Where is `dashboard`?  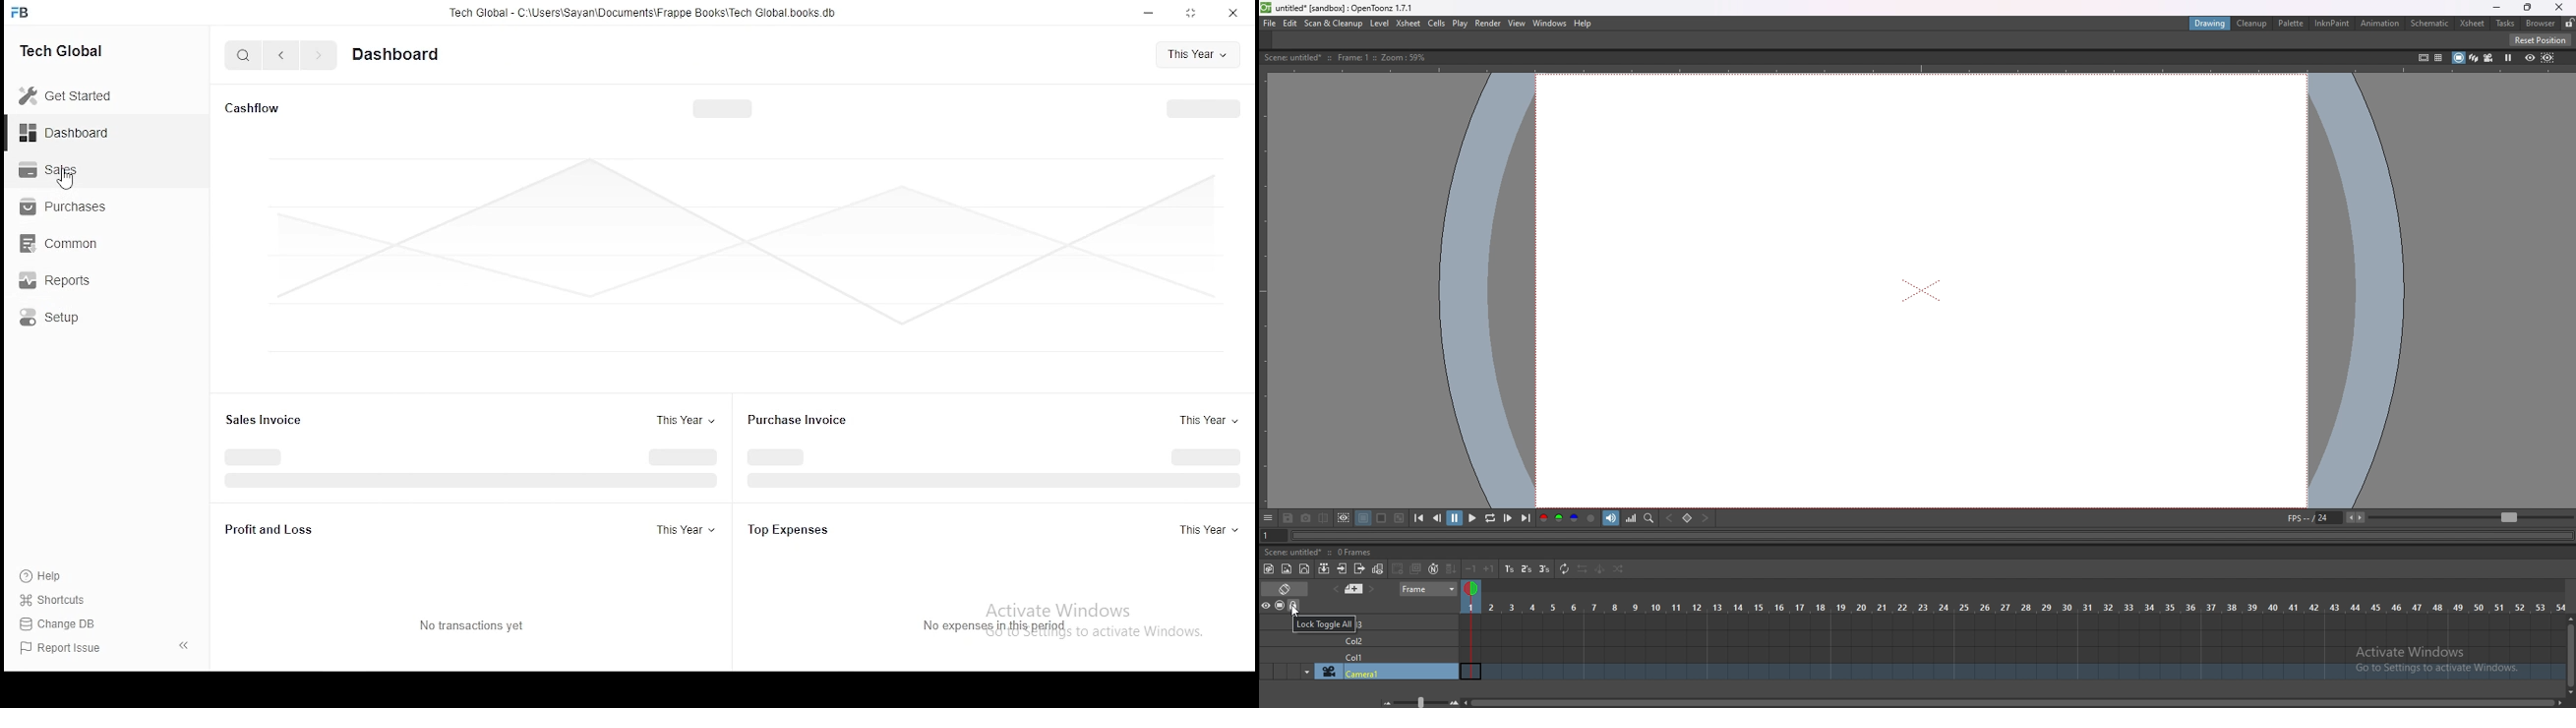 dashboard is located at coordinates (404, 53).